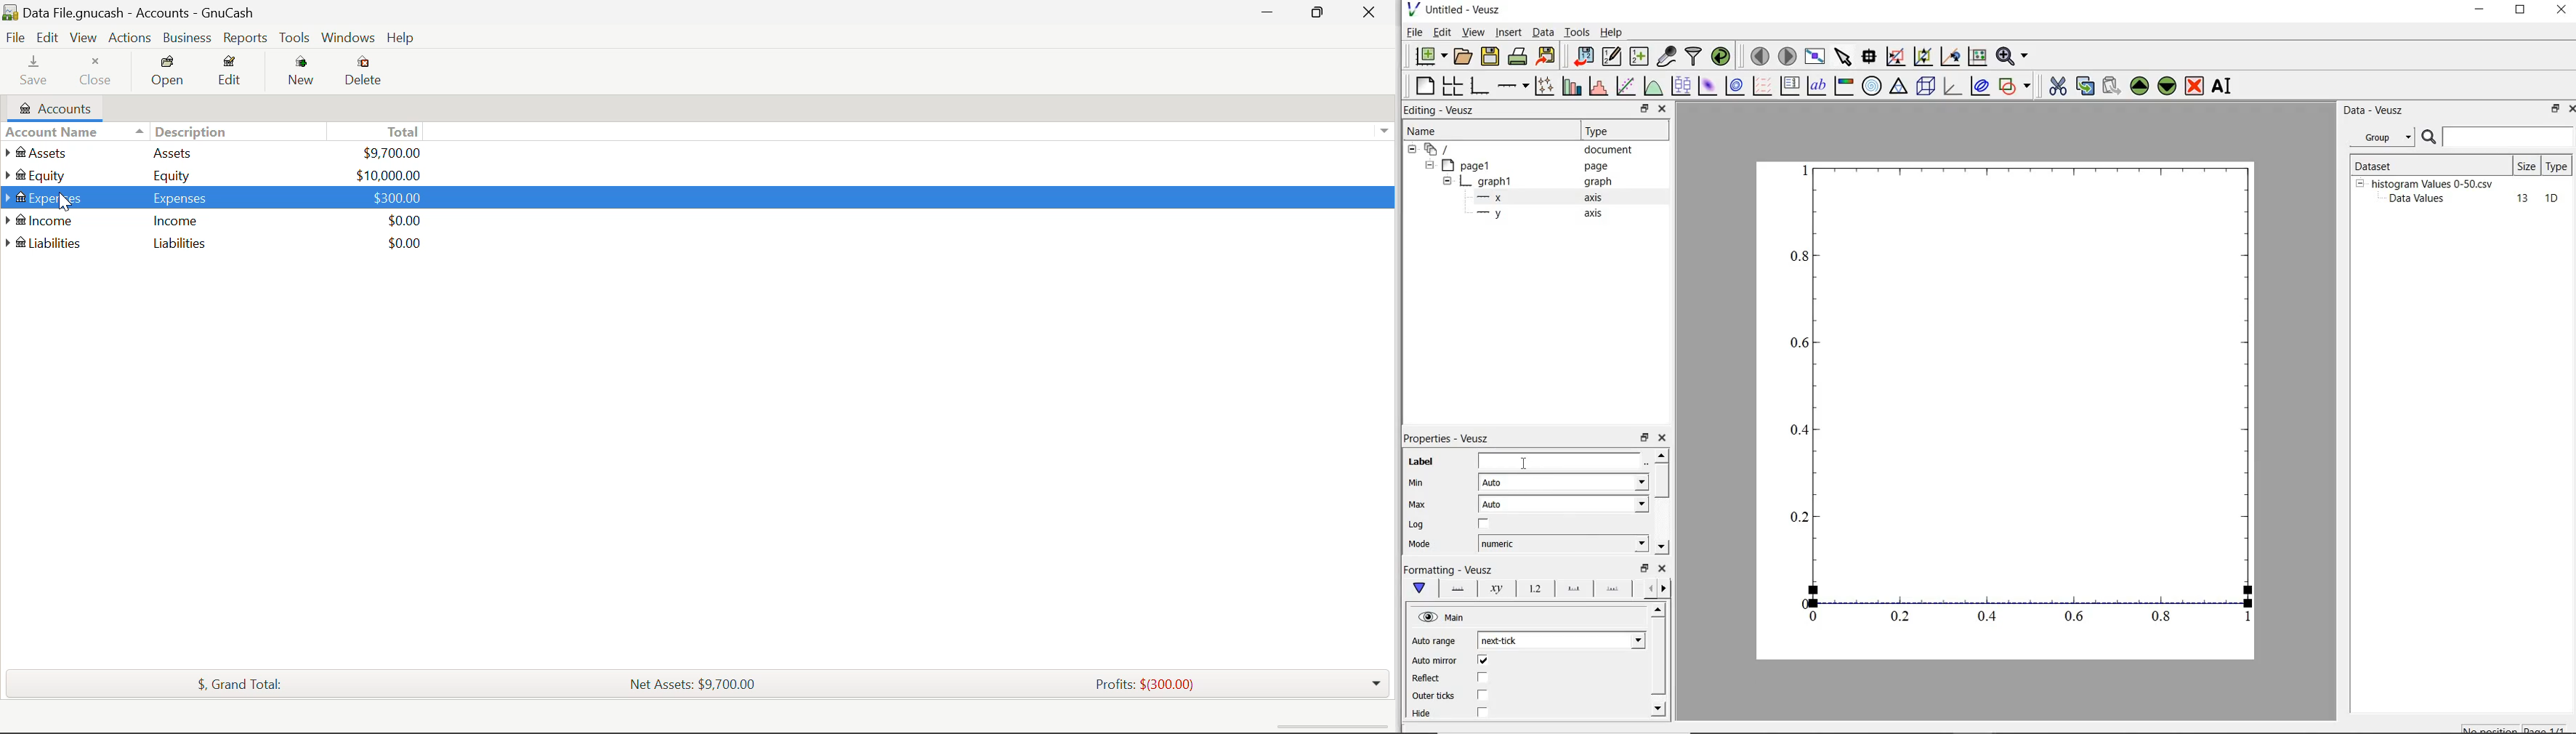 This screenshot has height=756, width=2576. Describe the element at coordinates (2005, 411) in the screenshot. I see `Graph` at that location.